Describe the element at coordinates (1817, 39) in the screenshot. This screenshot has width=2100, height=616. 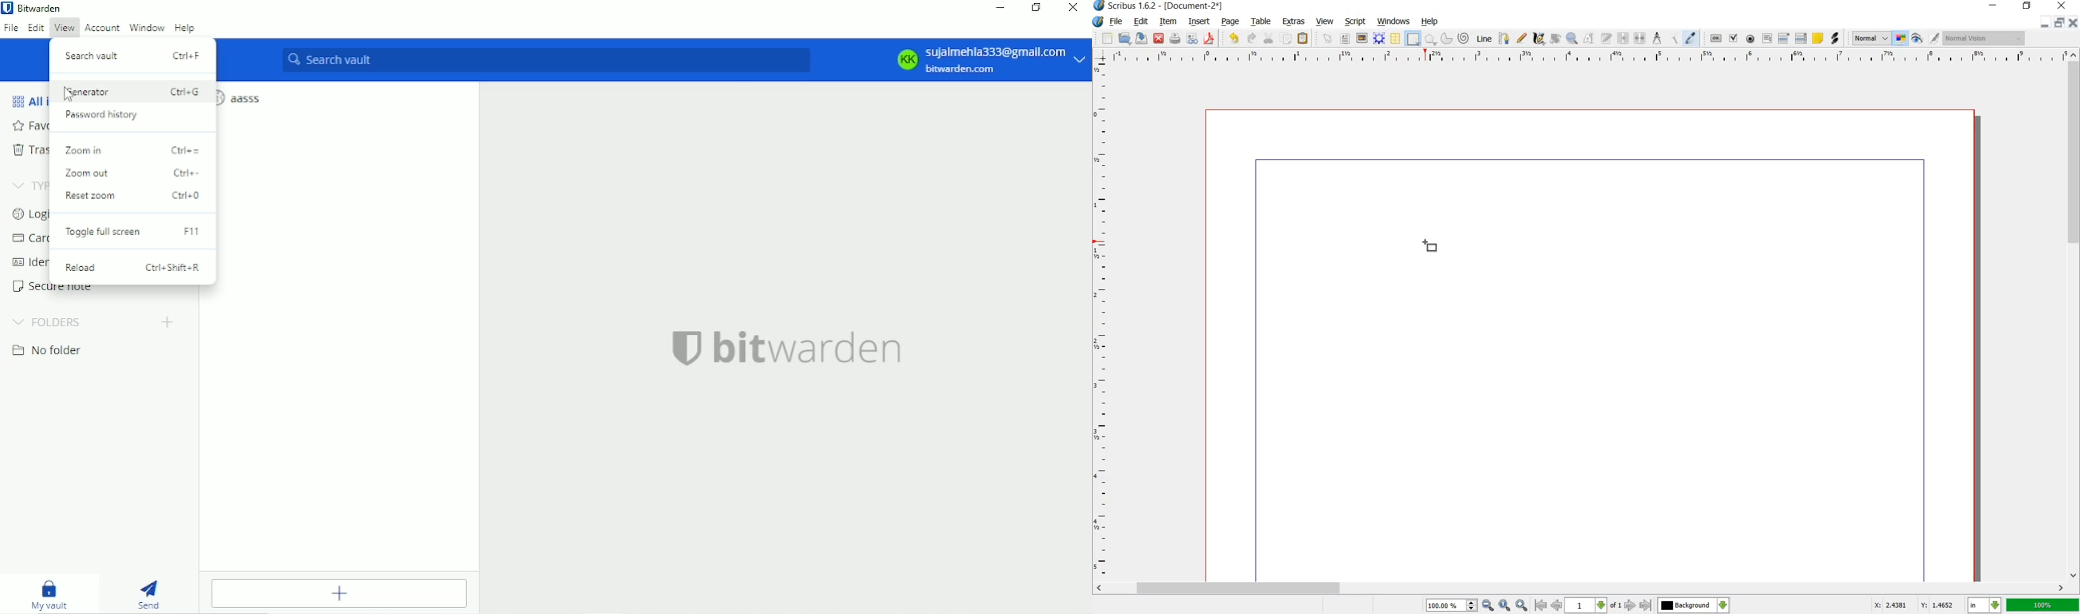
I see `TEXT ANNOATATION` at that location.